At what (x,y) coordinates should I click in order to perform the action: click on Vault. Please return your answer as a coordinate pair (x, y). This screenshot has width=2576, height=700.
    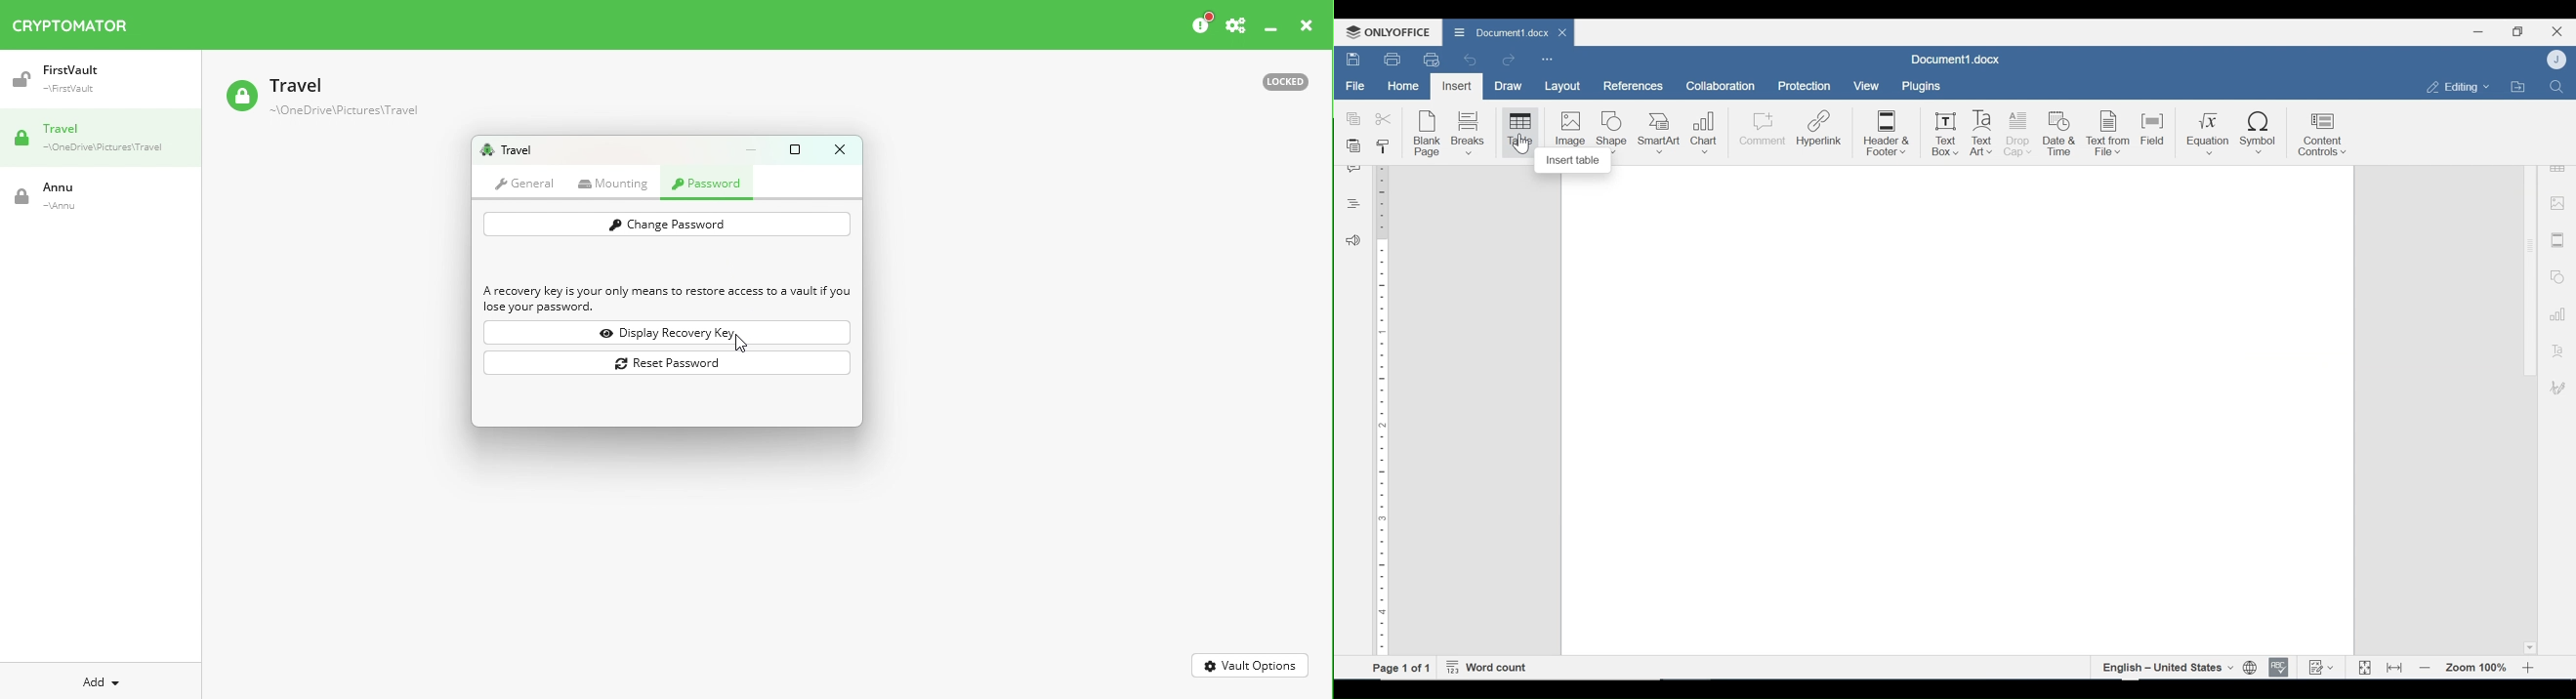
    Looking at the image, I should click on (91, 79).